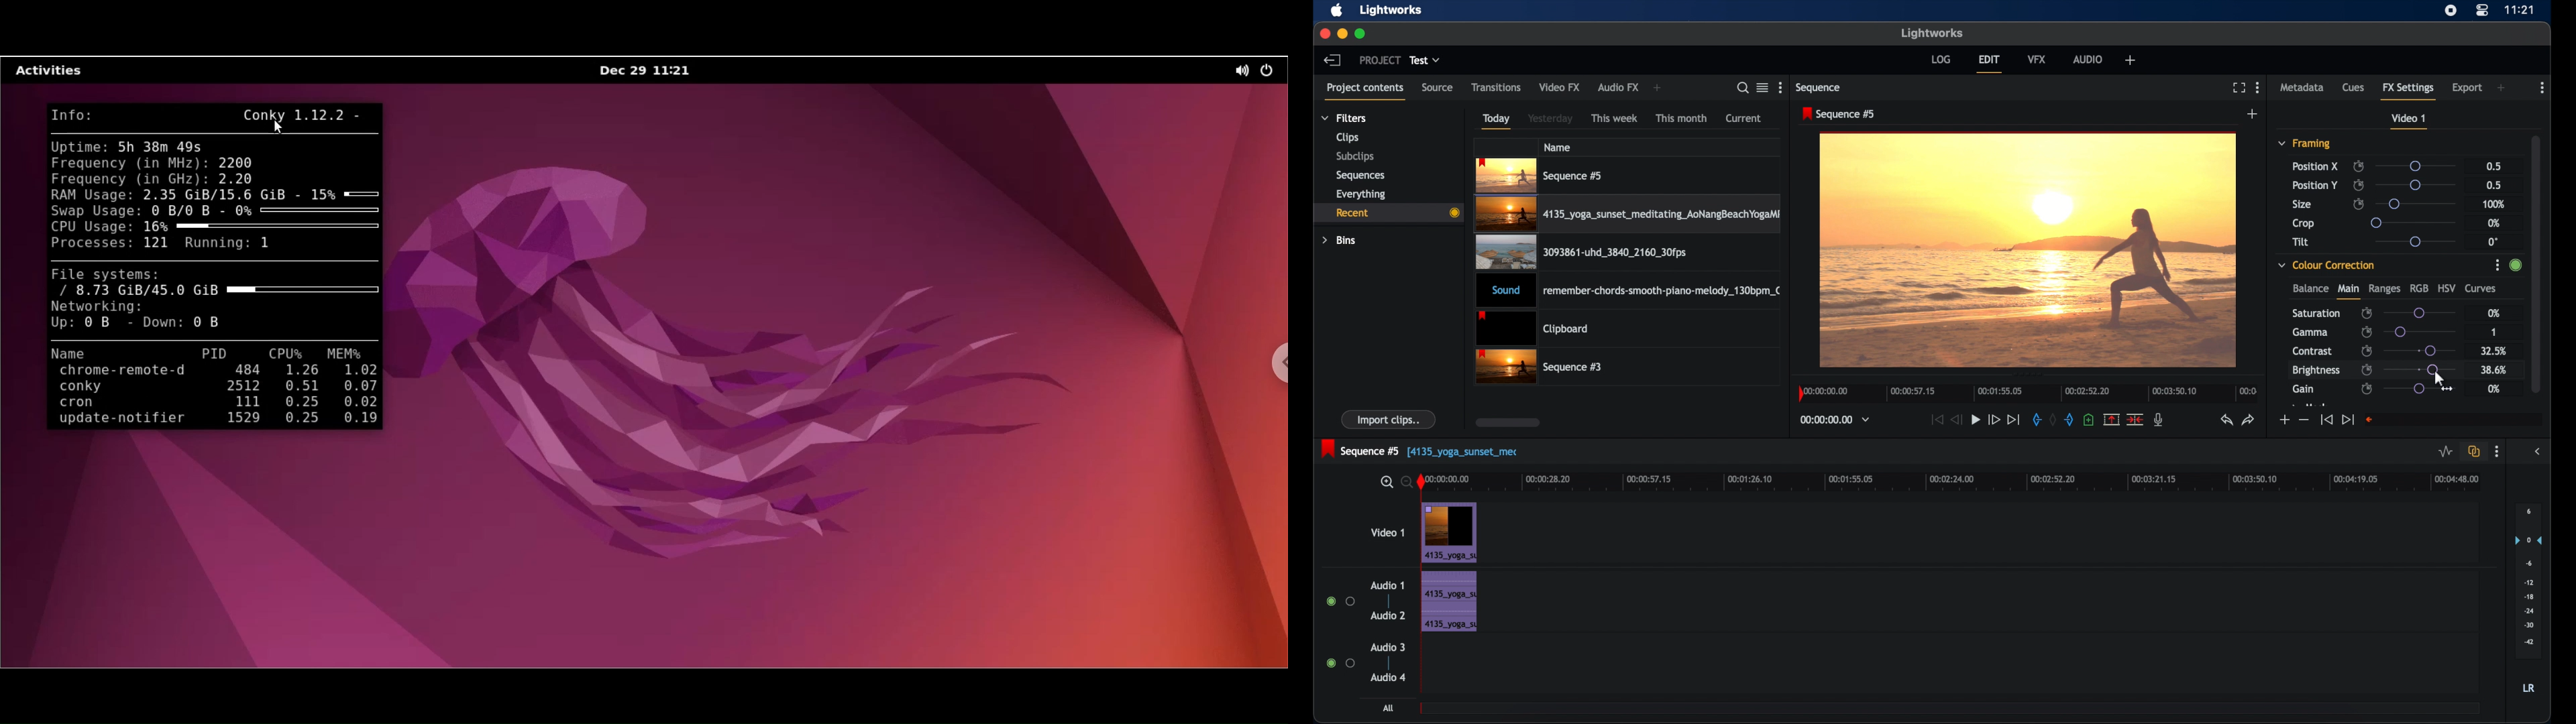 This screenshot has height=728, width=2576. What do you see at coordinates (1348, 138) in the screenshot?
I see `clips` at bounding box center [1348, 138].